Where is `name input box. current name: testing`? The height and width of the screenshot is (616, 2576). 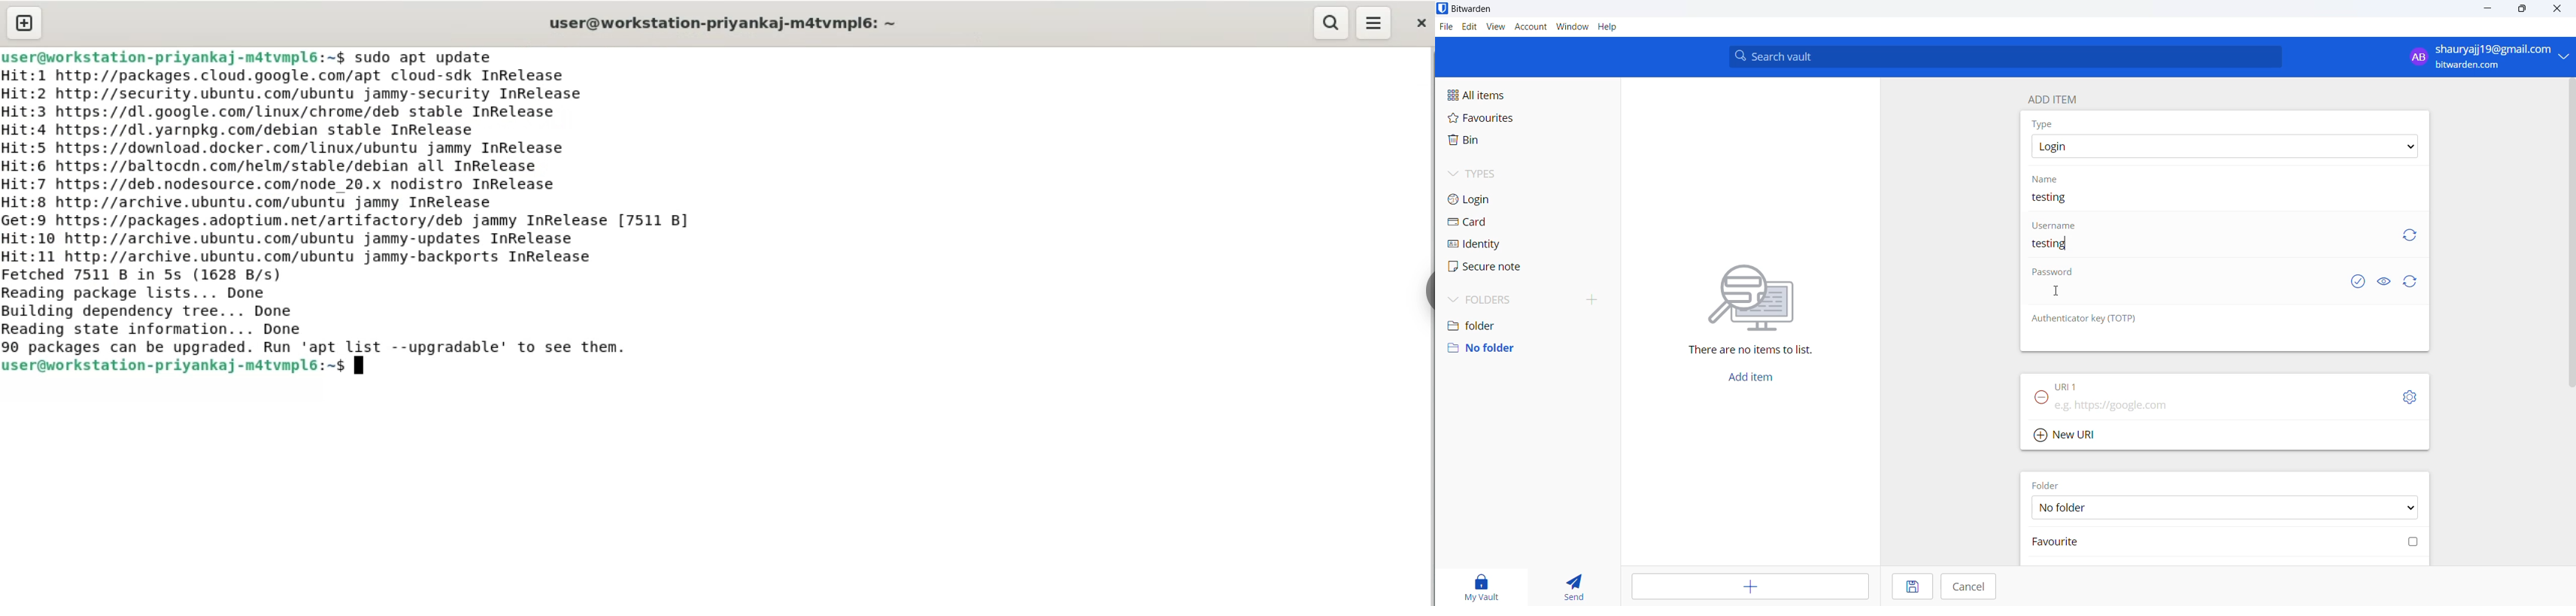
name input box. current name: testing is located at coordinates (2226, 203).